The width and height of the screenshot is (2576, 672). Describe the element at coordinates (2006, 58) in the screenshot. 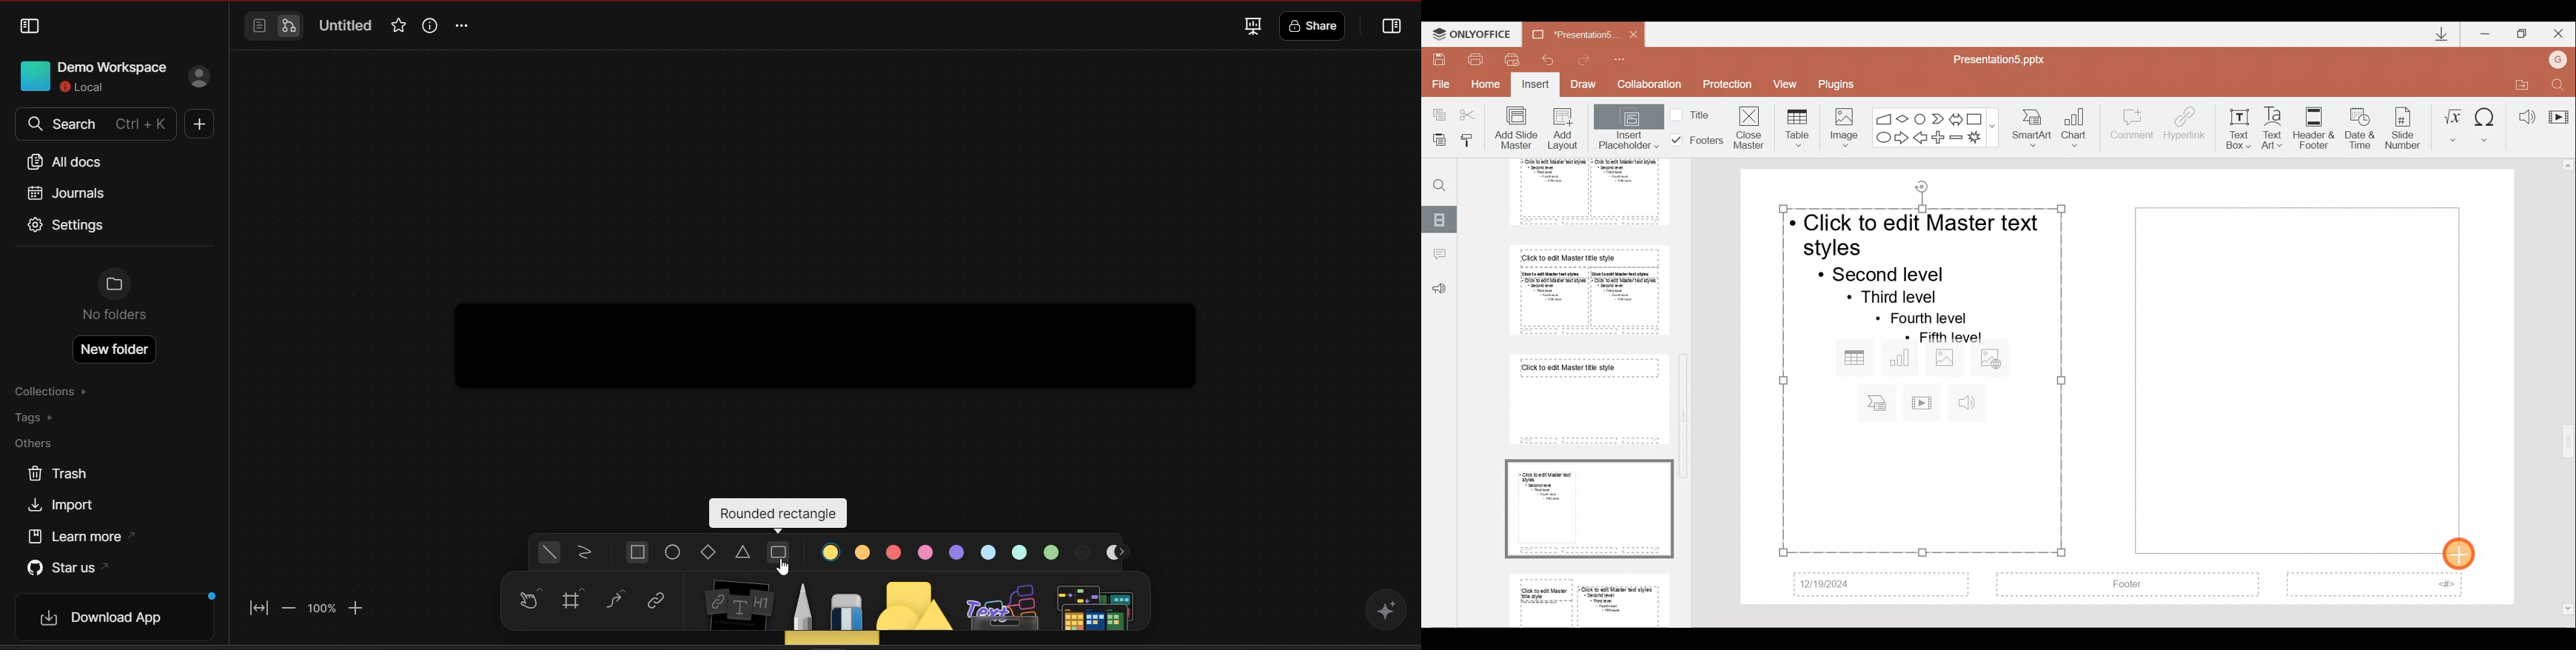

I see `Document name` at that location.